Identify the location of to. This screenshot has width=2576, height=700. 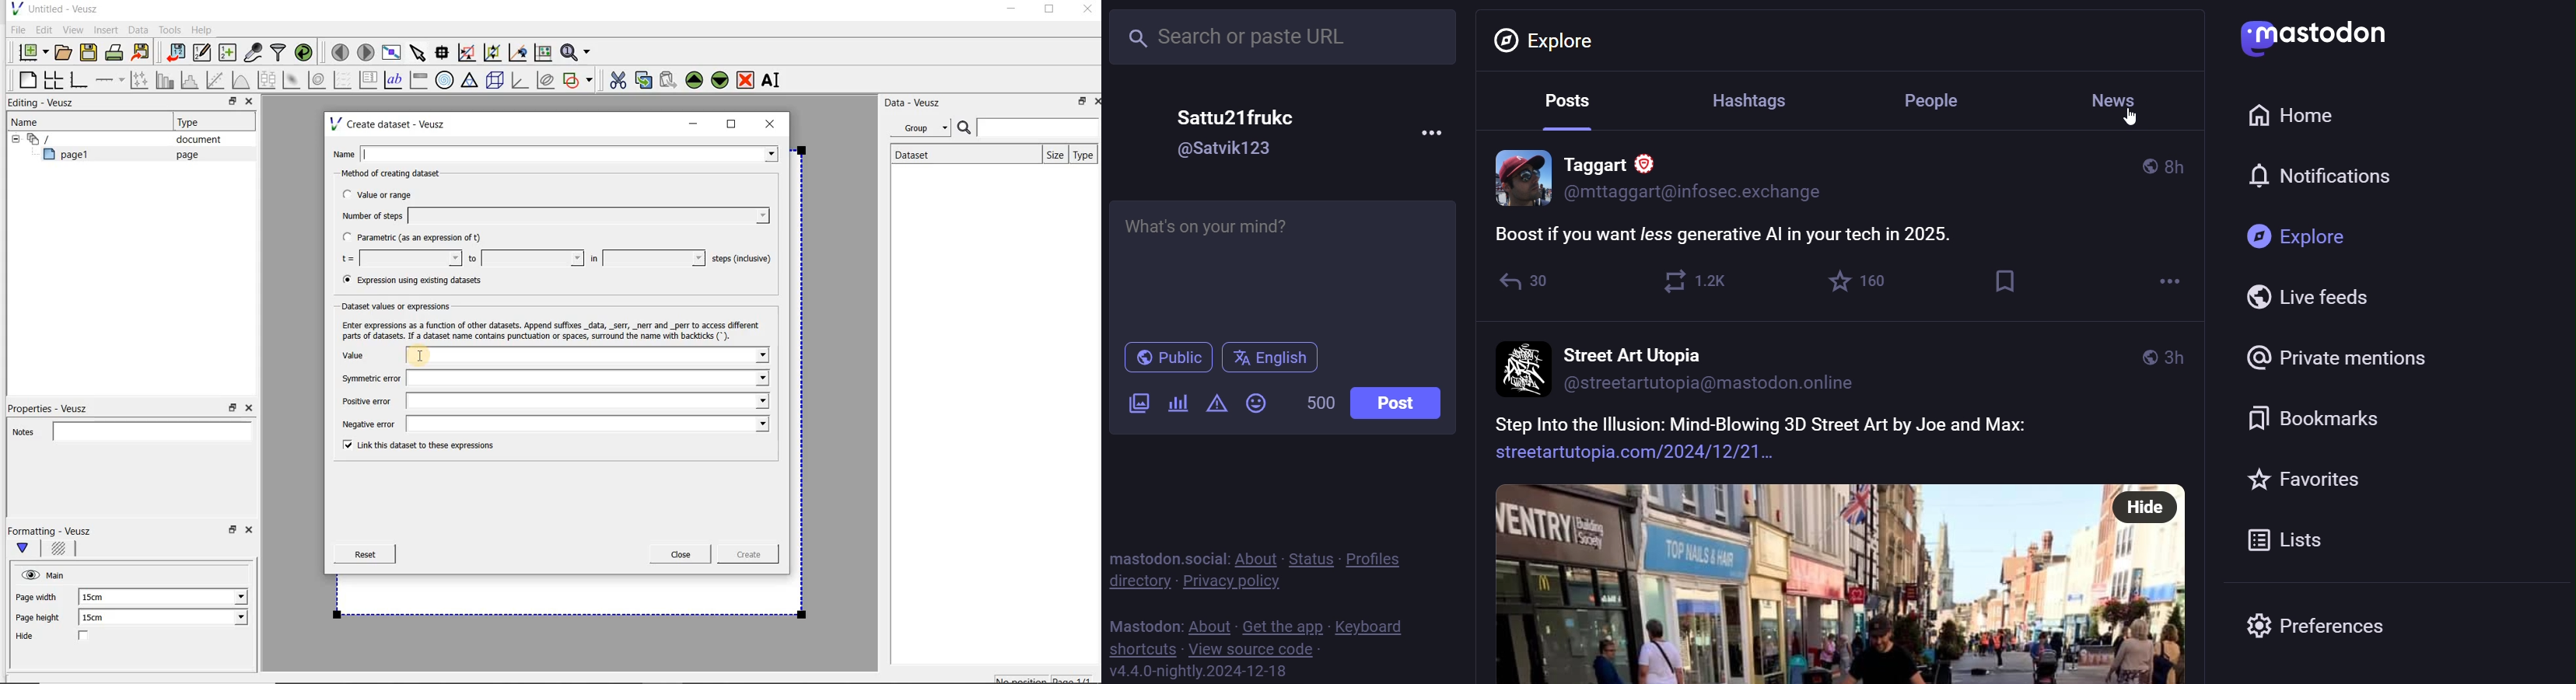
(524, 258).